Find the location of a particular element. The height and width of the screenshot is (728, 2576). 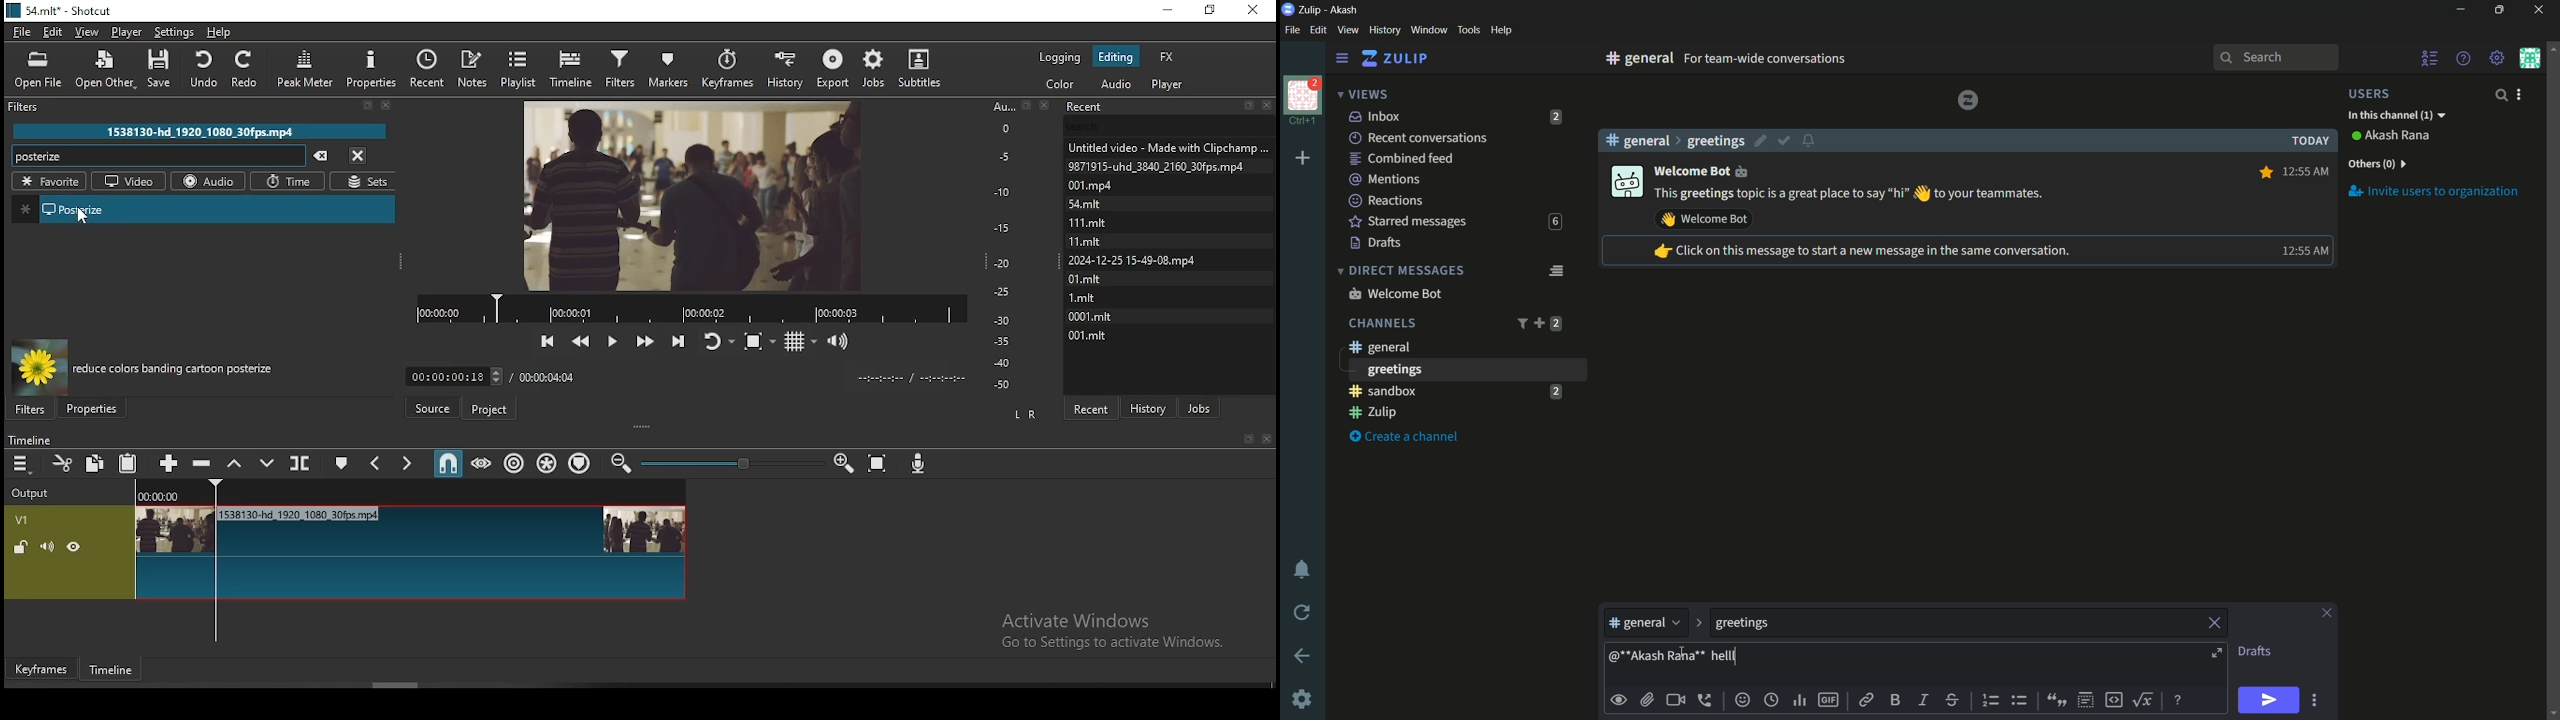

restore is located at coordinates (1211, 11).